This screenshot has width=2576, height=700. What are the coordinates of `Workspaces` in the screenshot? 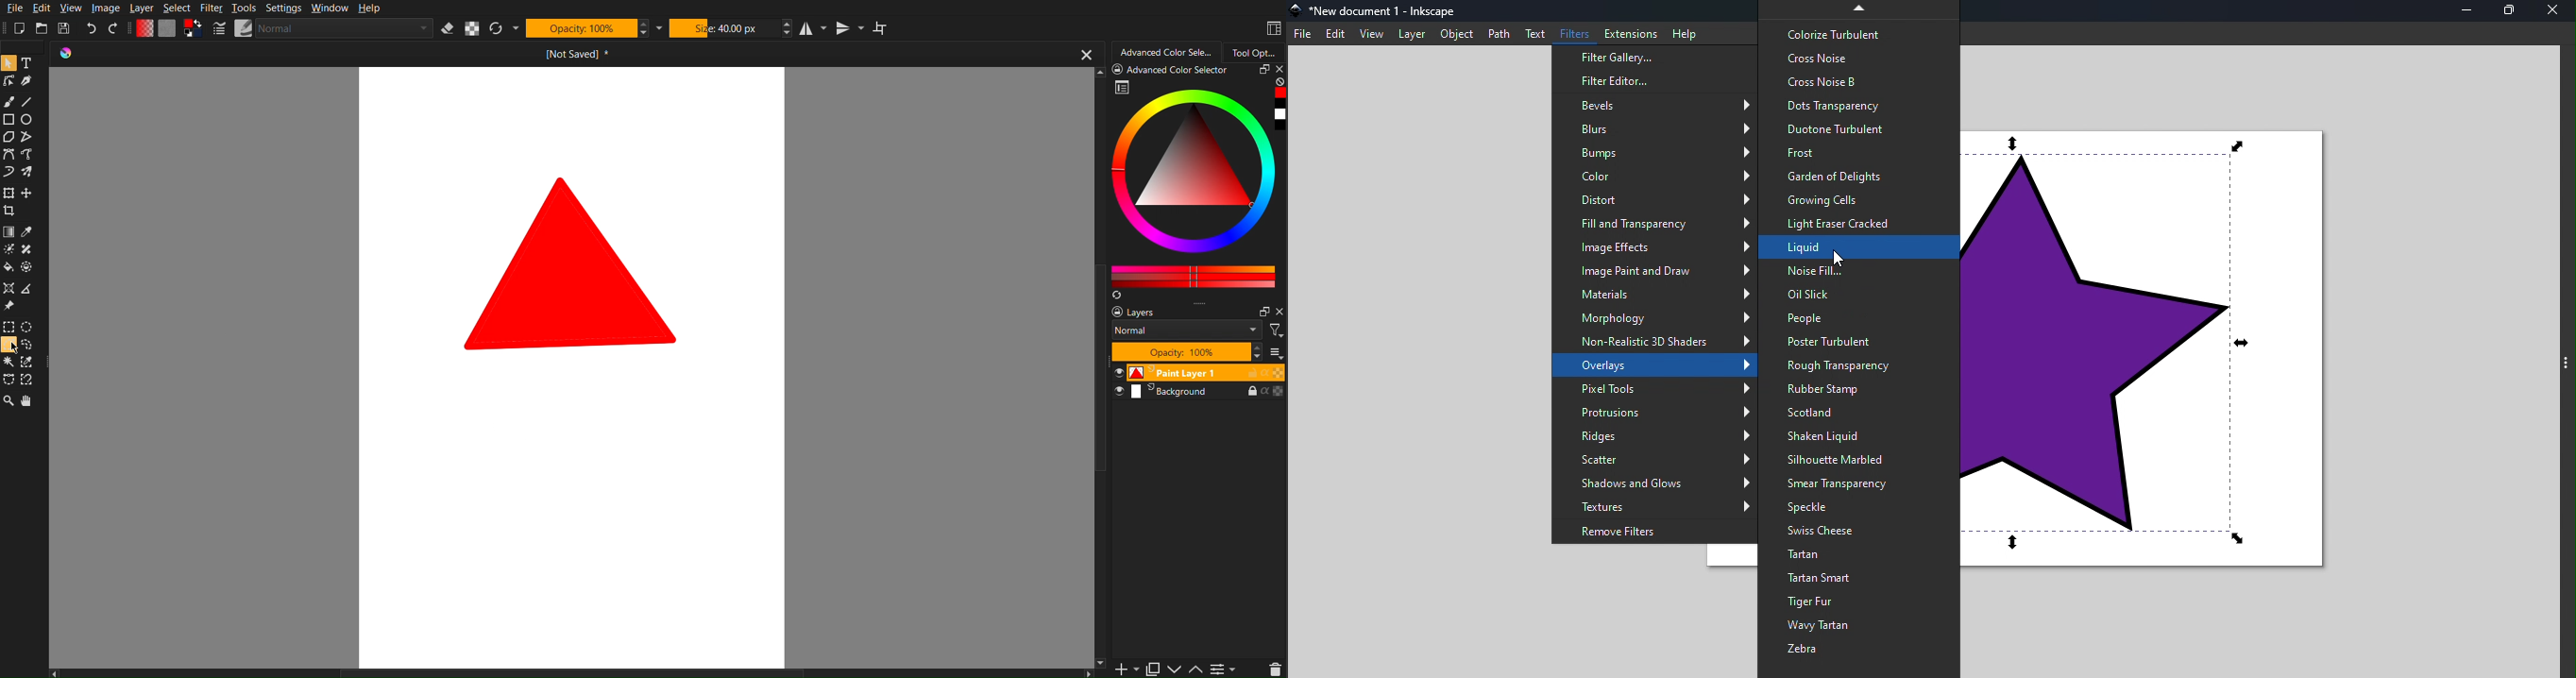 It's located at (1272, 27).